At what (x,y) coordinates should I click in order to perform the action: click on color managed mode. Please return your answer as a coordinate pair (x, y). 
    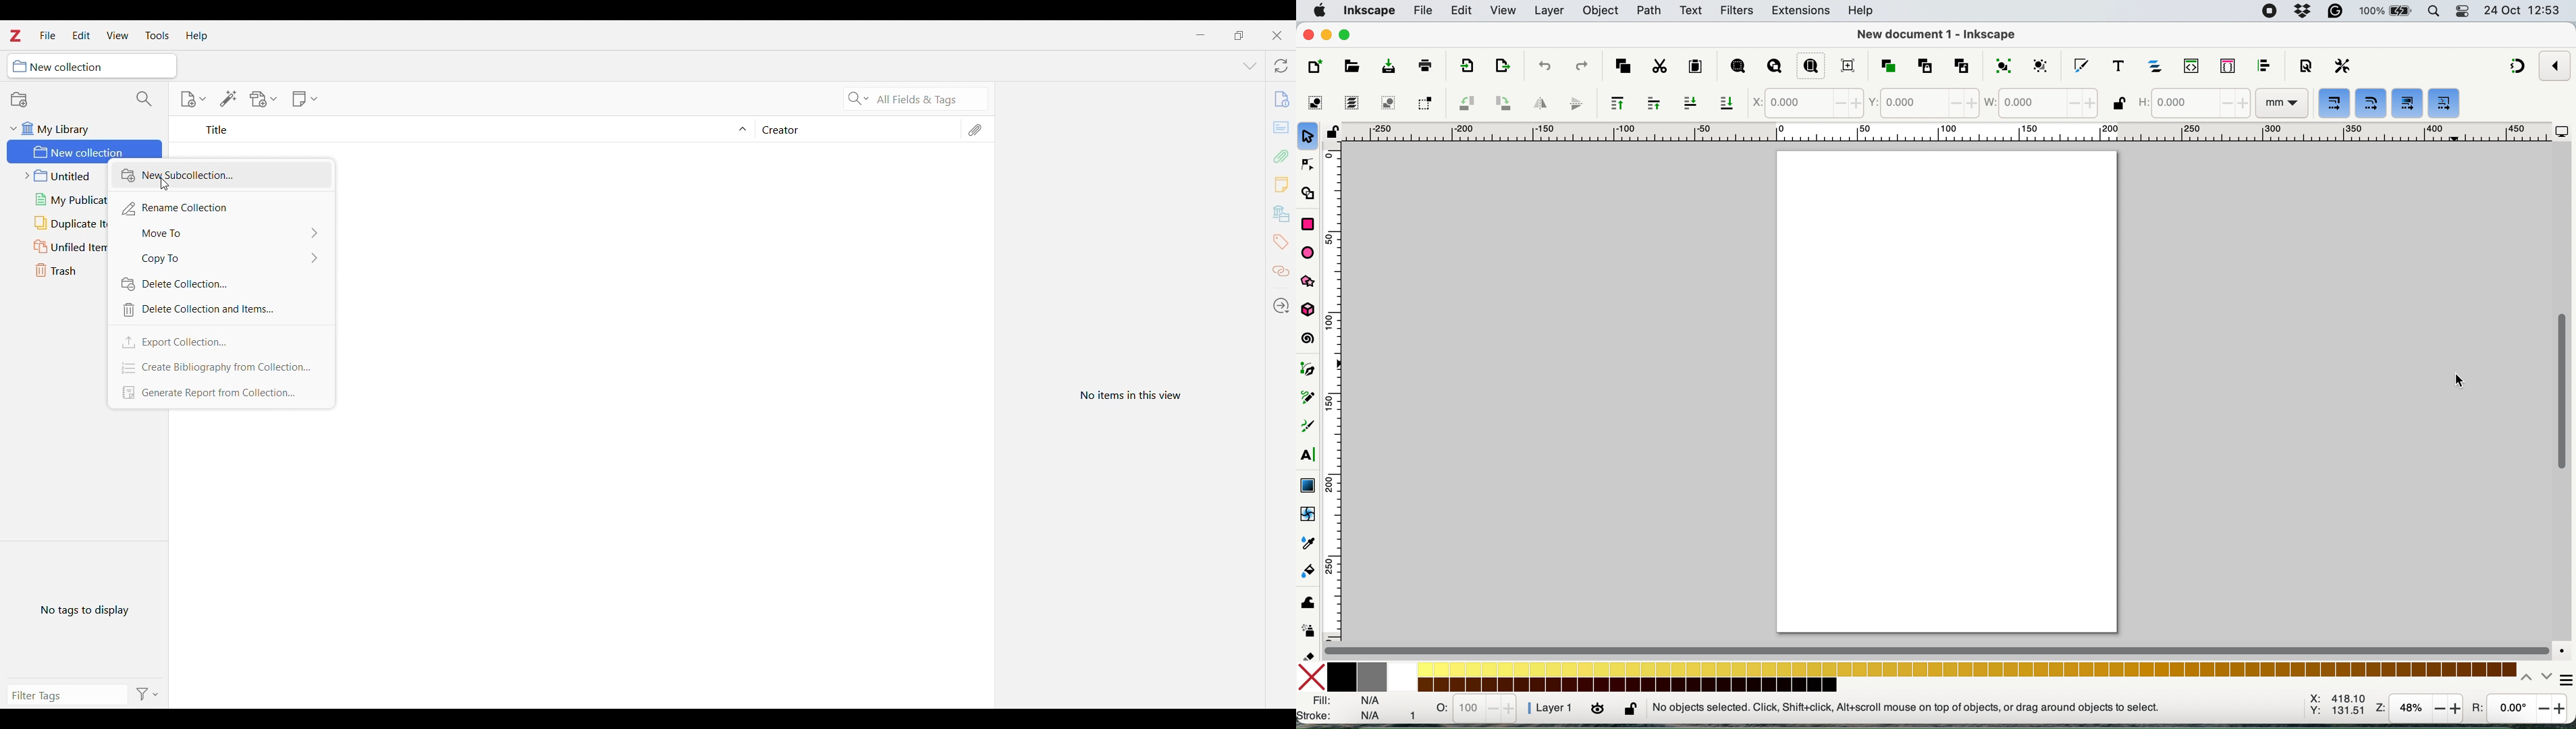
    Looking at the image, I should click on (2564, 649).